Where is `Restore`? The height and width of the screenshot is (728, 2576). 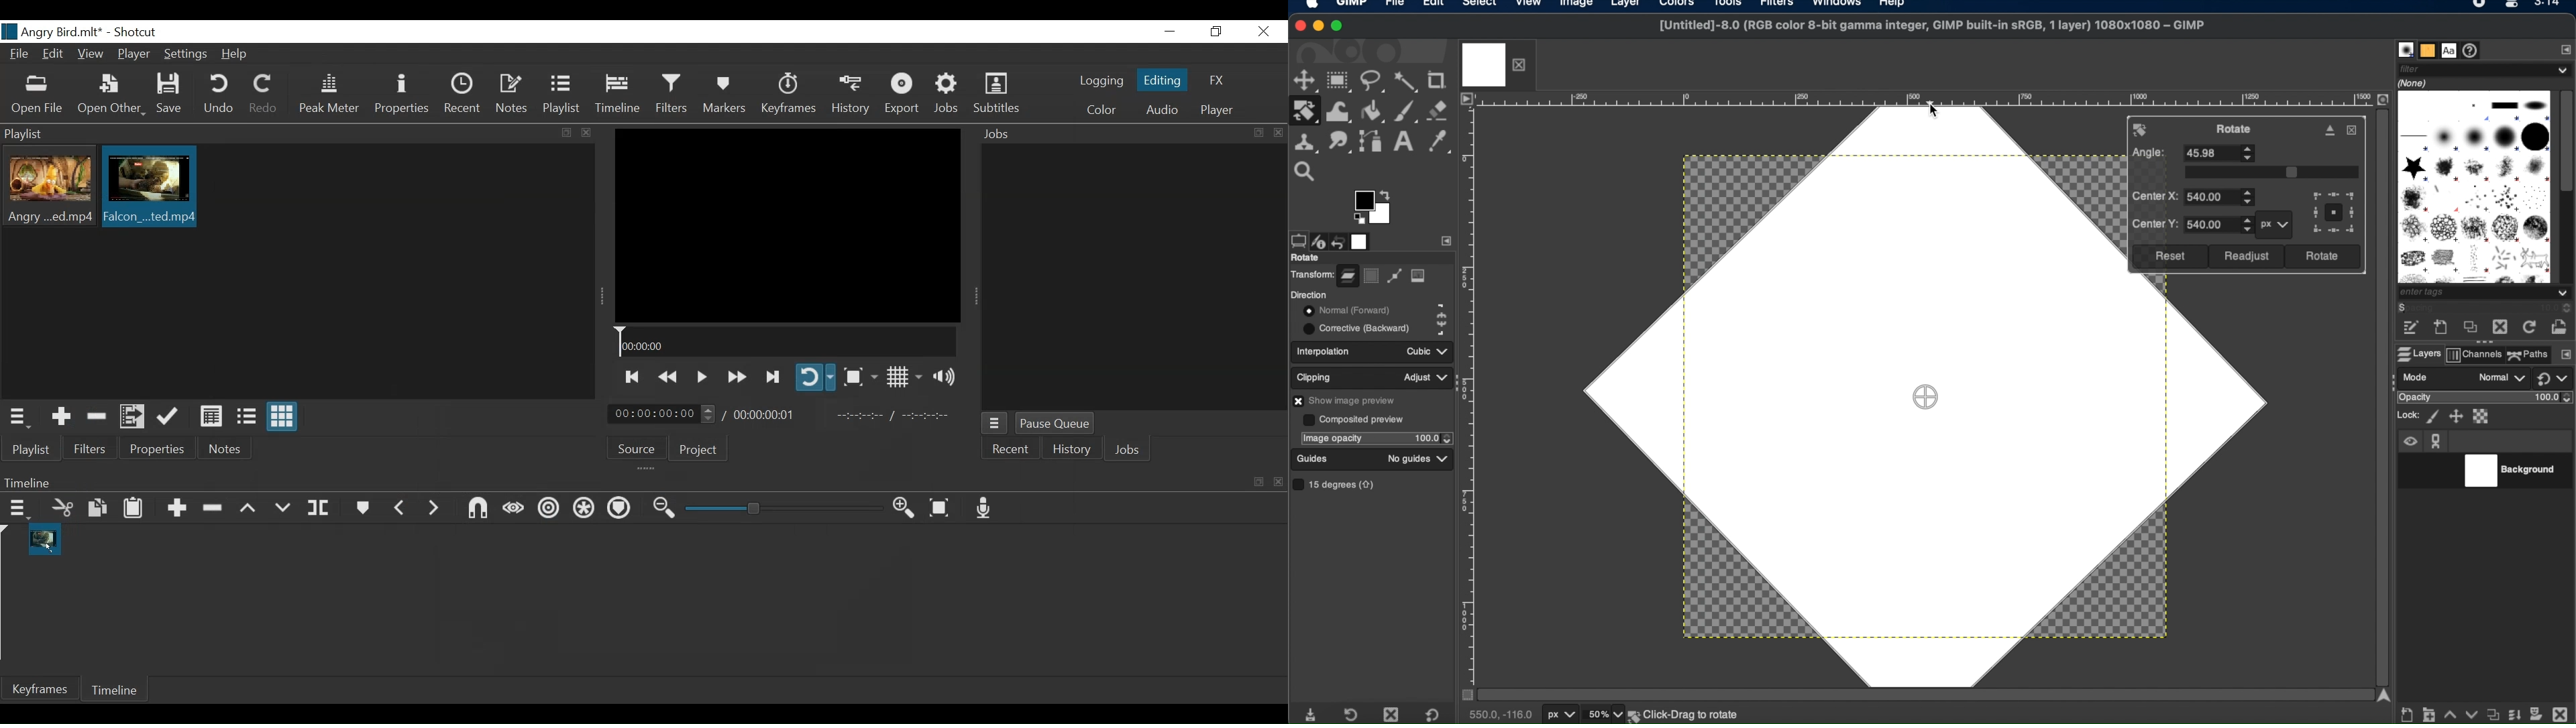
Restore is located at coordinates (1216, 32).